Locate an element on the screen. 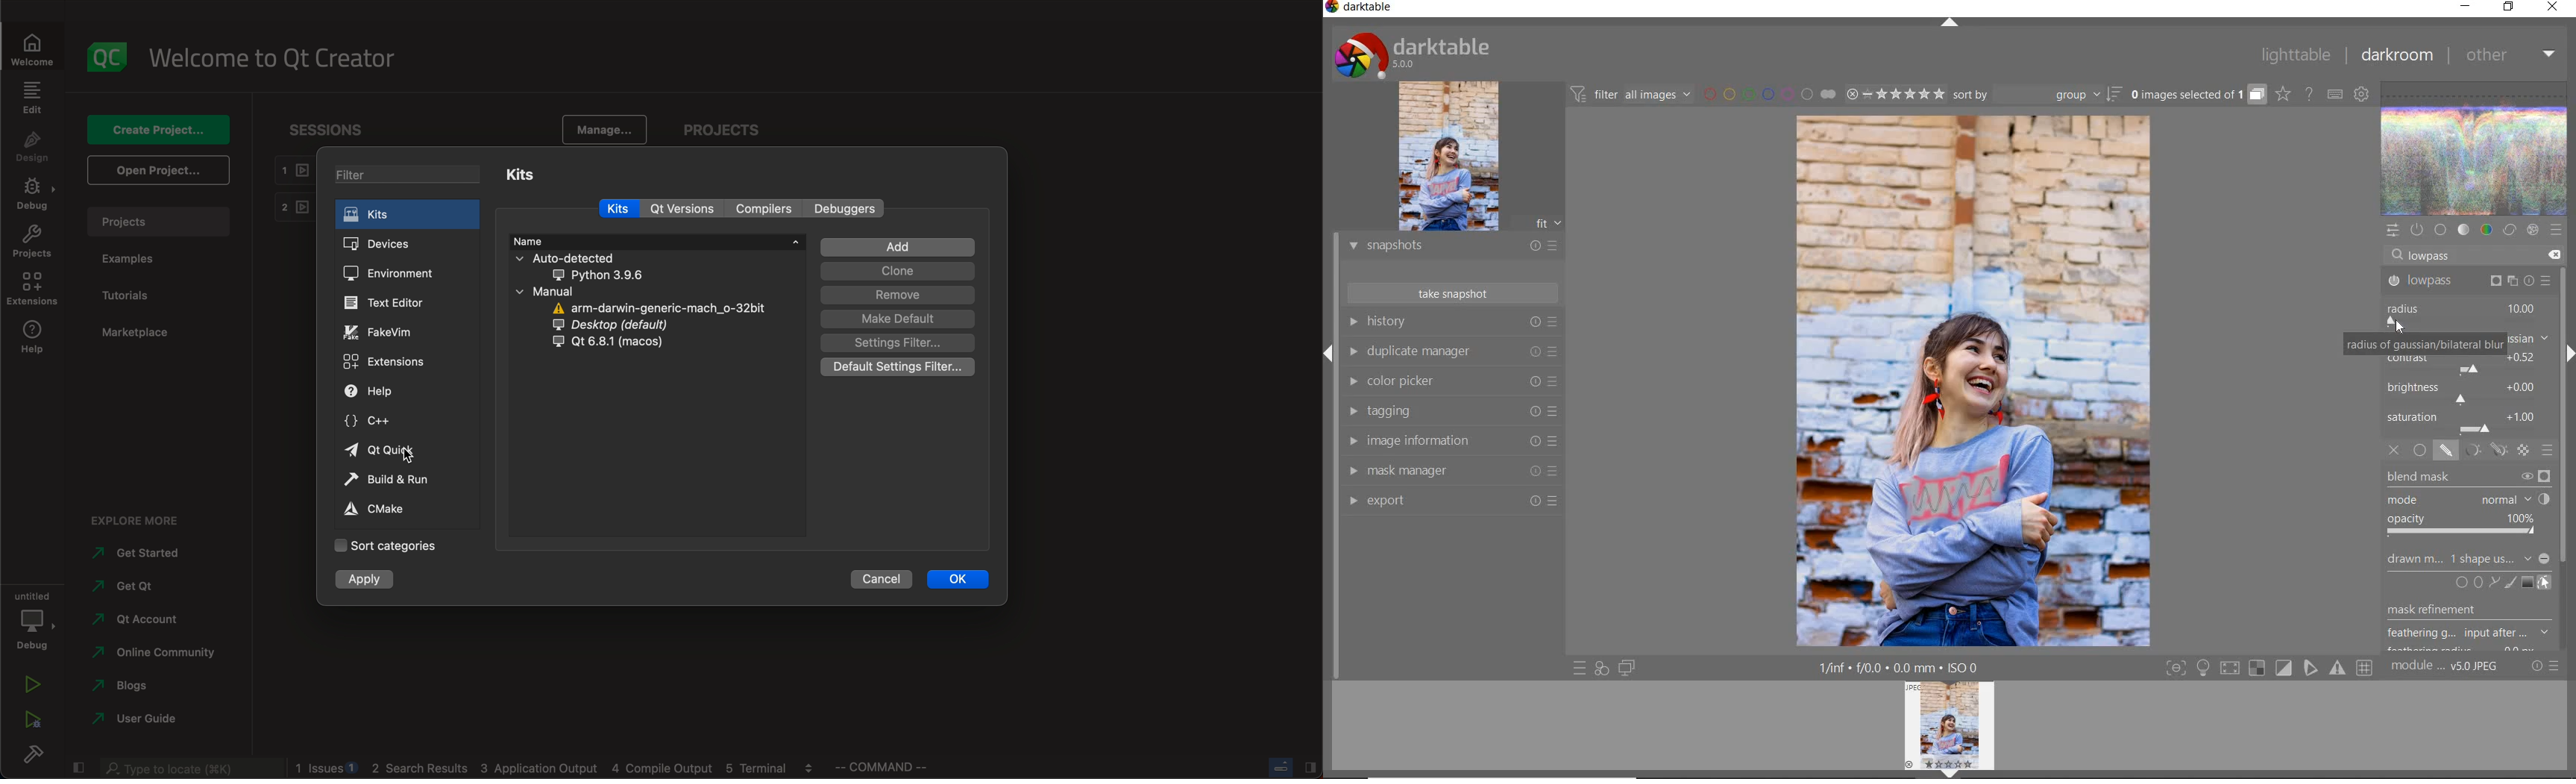 Image resolution: width=2576 pixels, height=784 pixels. delete is located at coordinates (2551, 254).